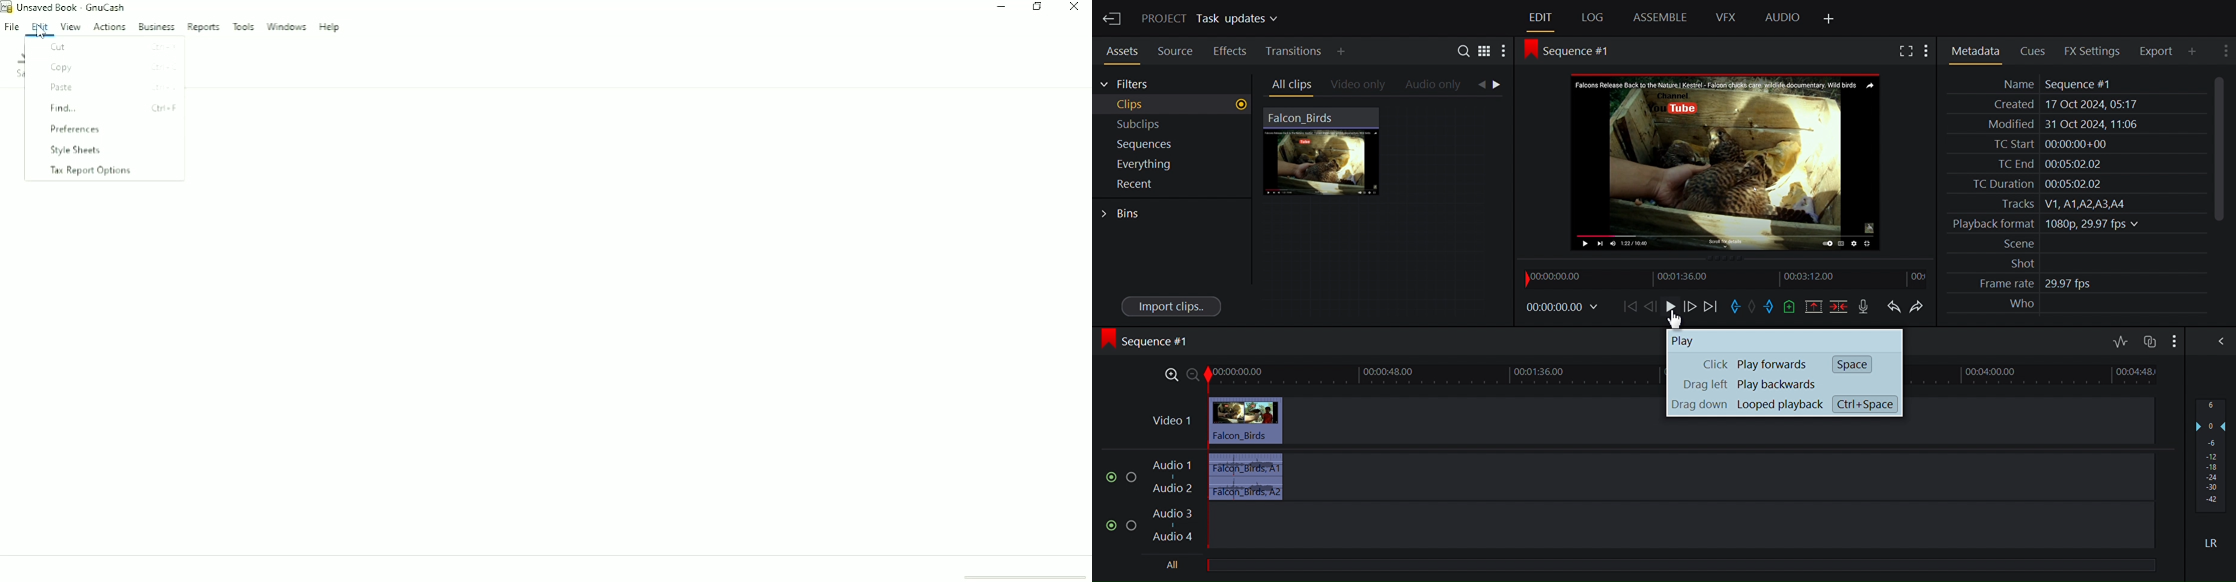  I want to click on Add Panel, so click(1342, 51).